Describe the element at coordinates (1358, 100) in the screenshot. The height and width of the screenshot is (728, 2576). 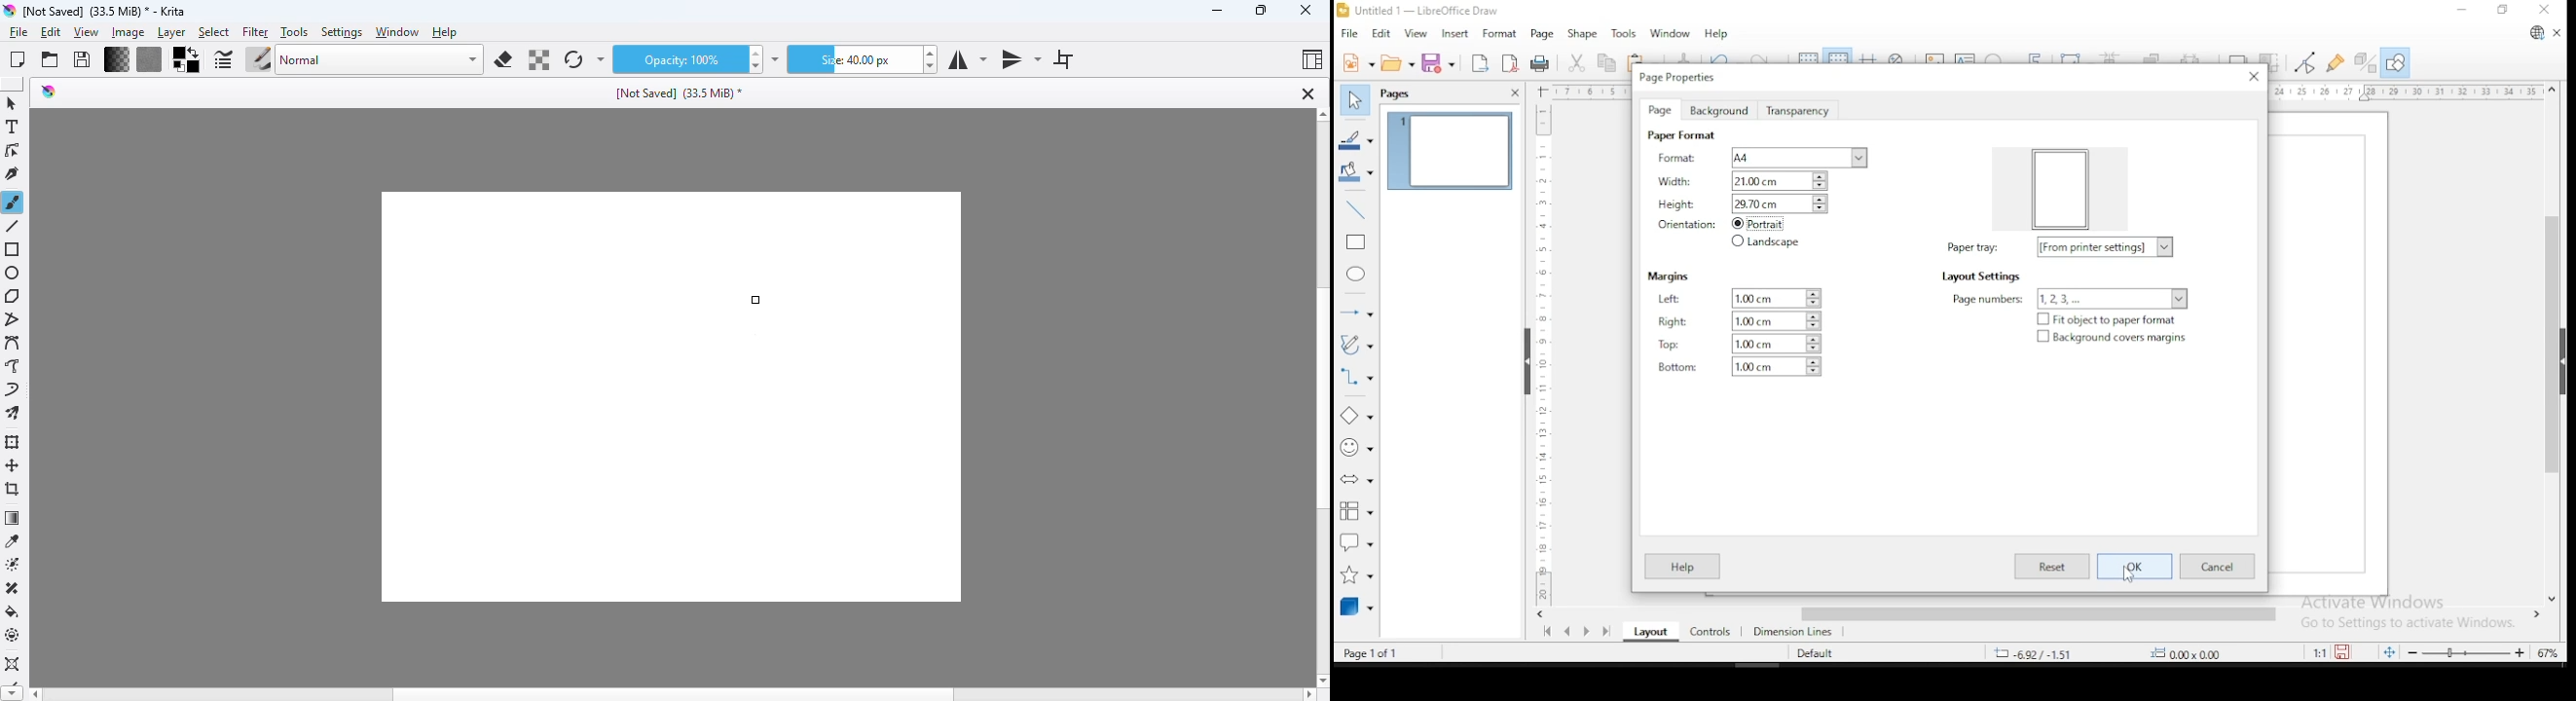
I see `select` at that location.